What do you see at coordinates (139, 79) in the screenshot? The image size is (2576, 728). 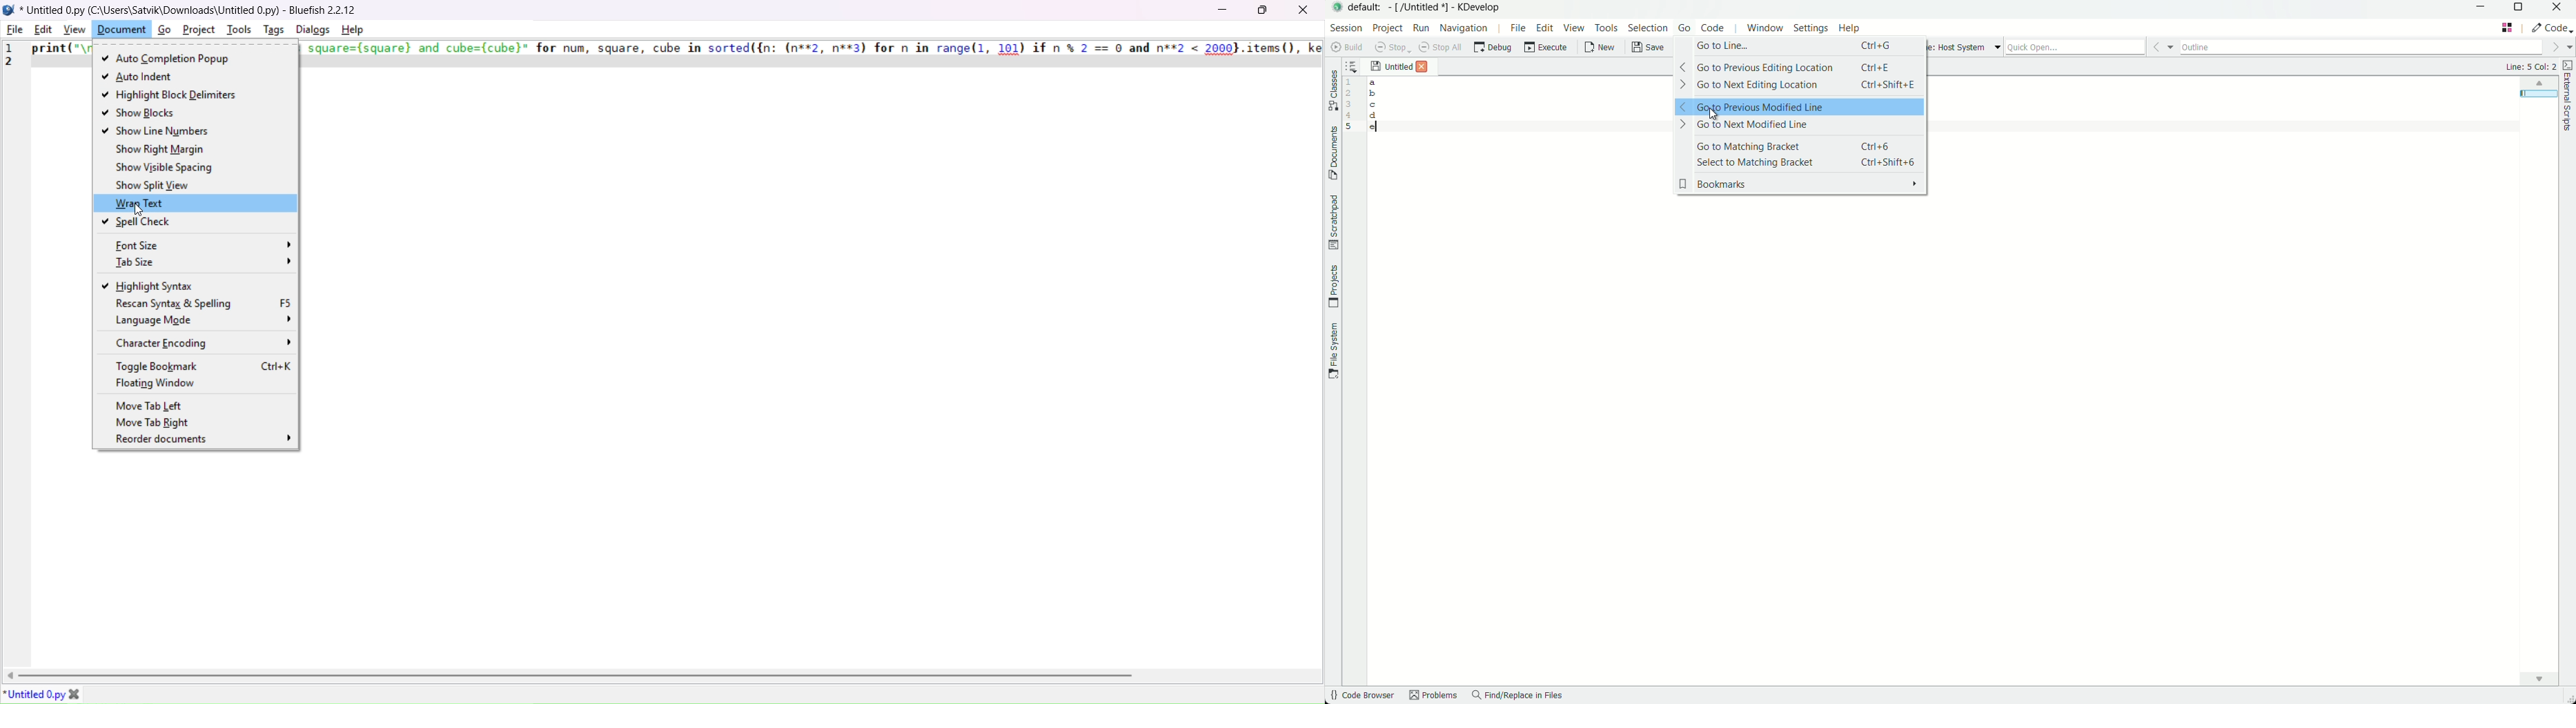 I see `auto indent` at bounding box center [139, 79].